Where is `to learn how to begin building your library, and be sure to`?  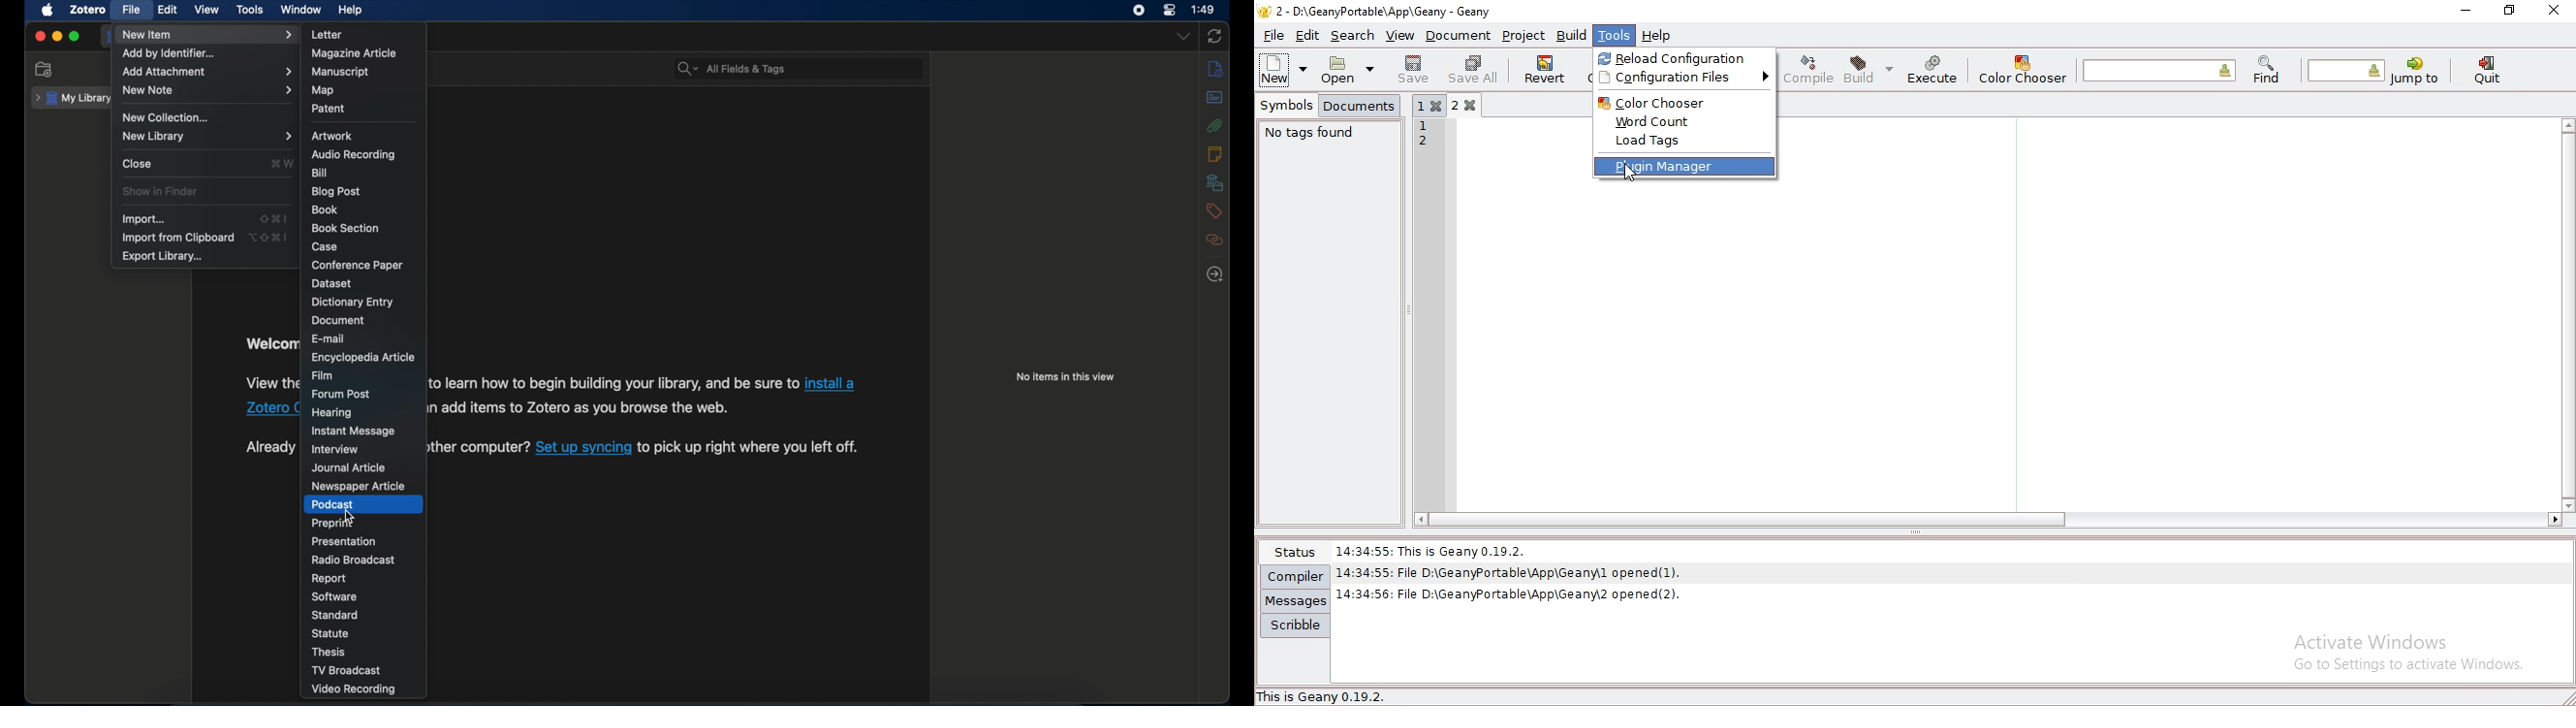
to learn how to begin building your library, and be sure to is located at coordinates (613, 383).